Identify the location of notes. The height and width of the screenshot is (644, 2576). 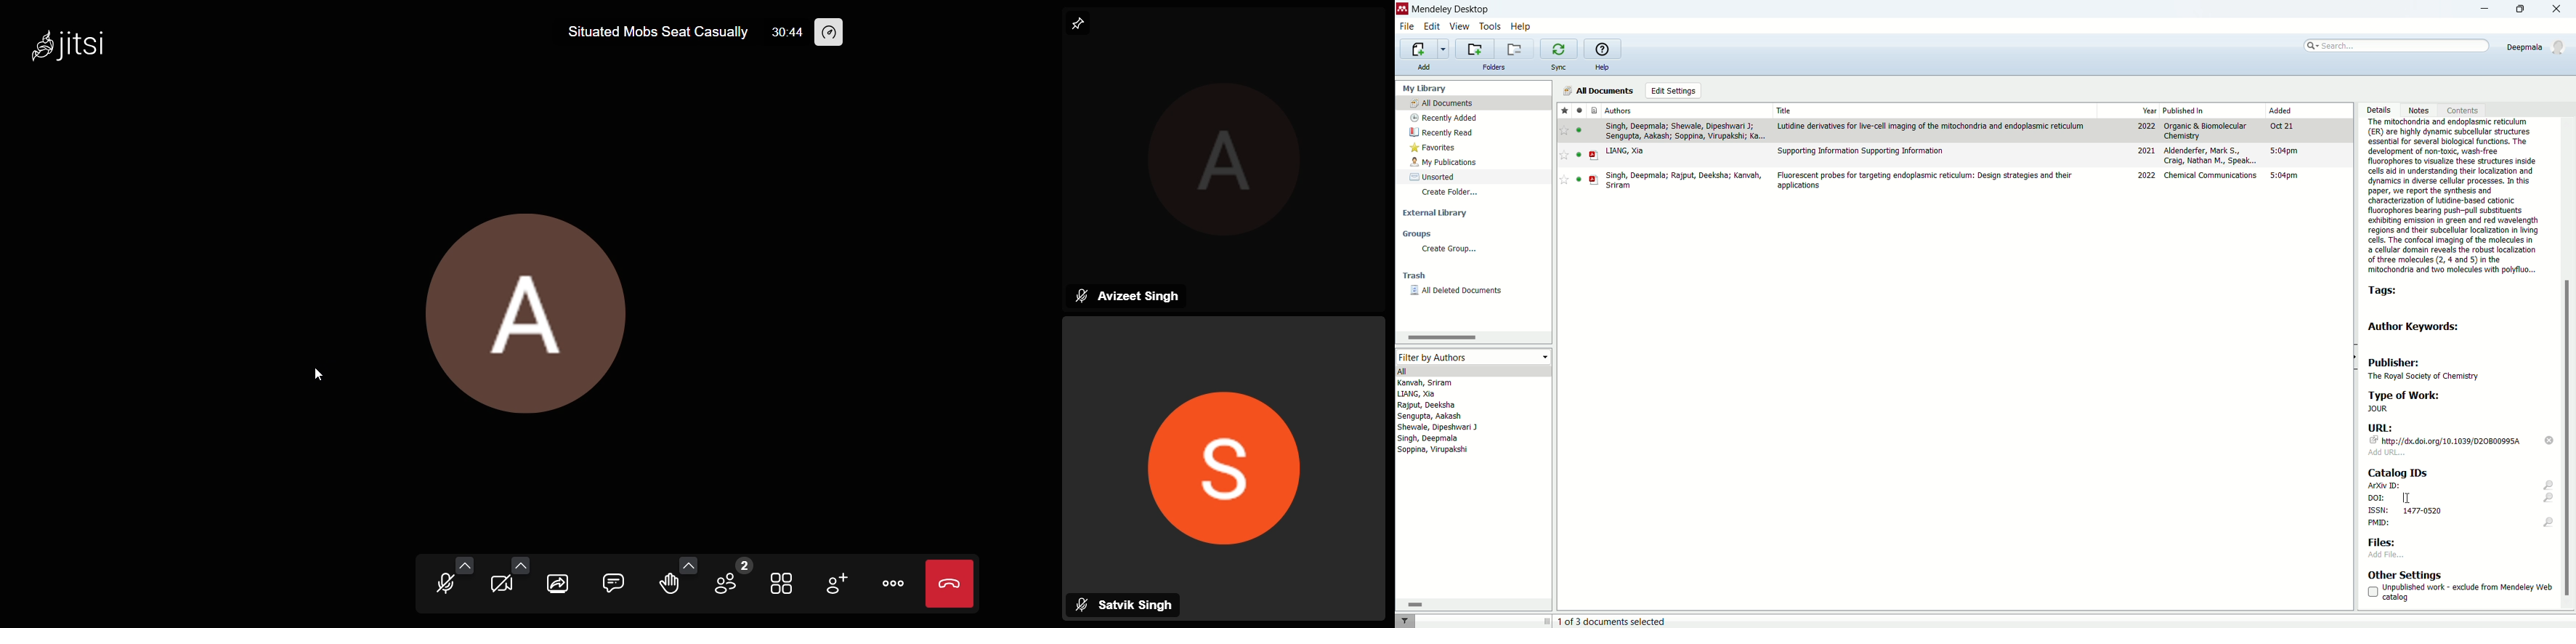
(2422, 110).